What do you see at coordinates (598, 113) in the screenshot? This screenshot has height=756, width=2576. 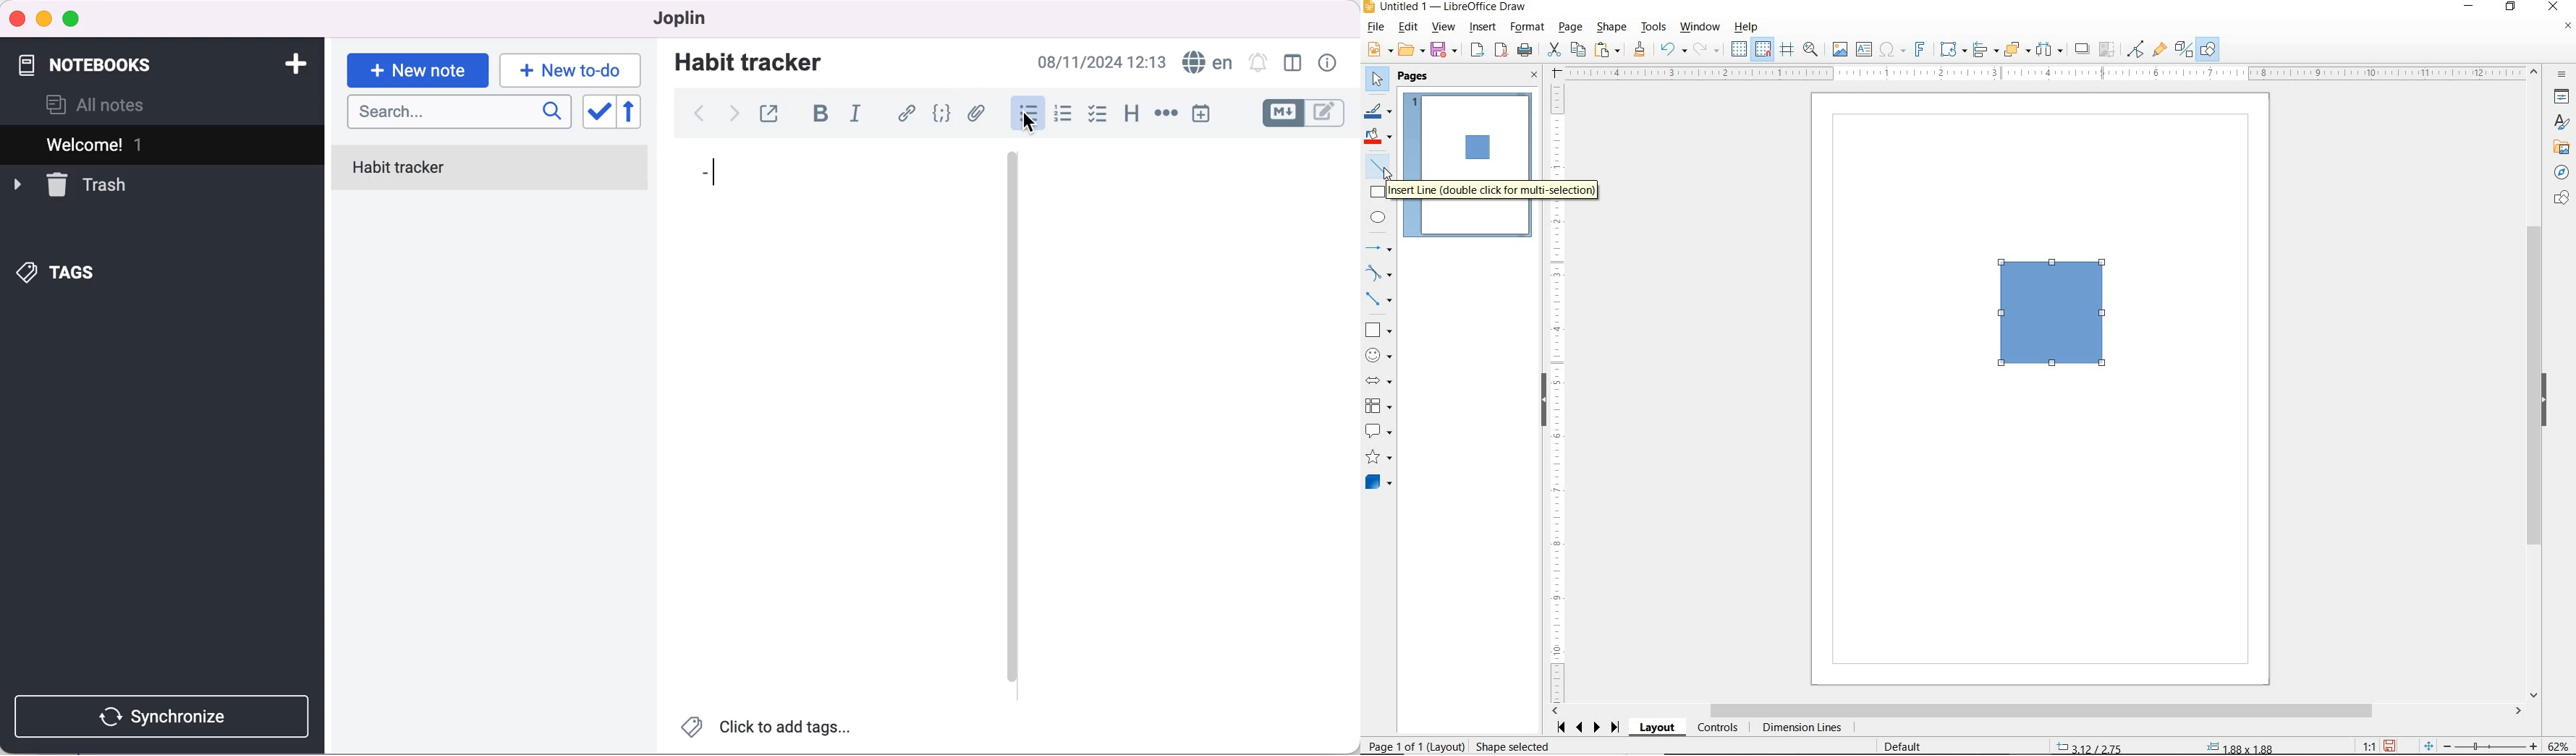 I see `toggle sort order field` at bounding box center [598, 113].